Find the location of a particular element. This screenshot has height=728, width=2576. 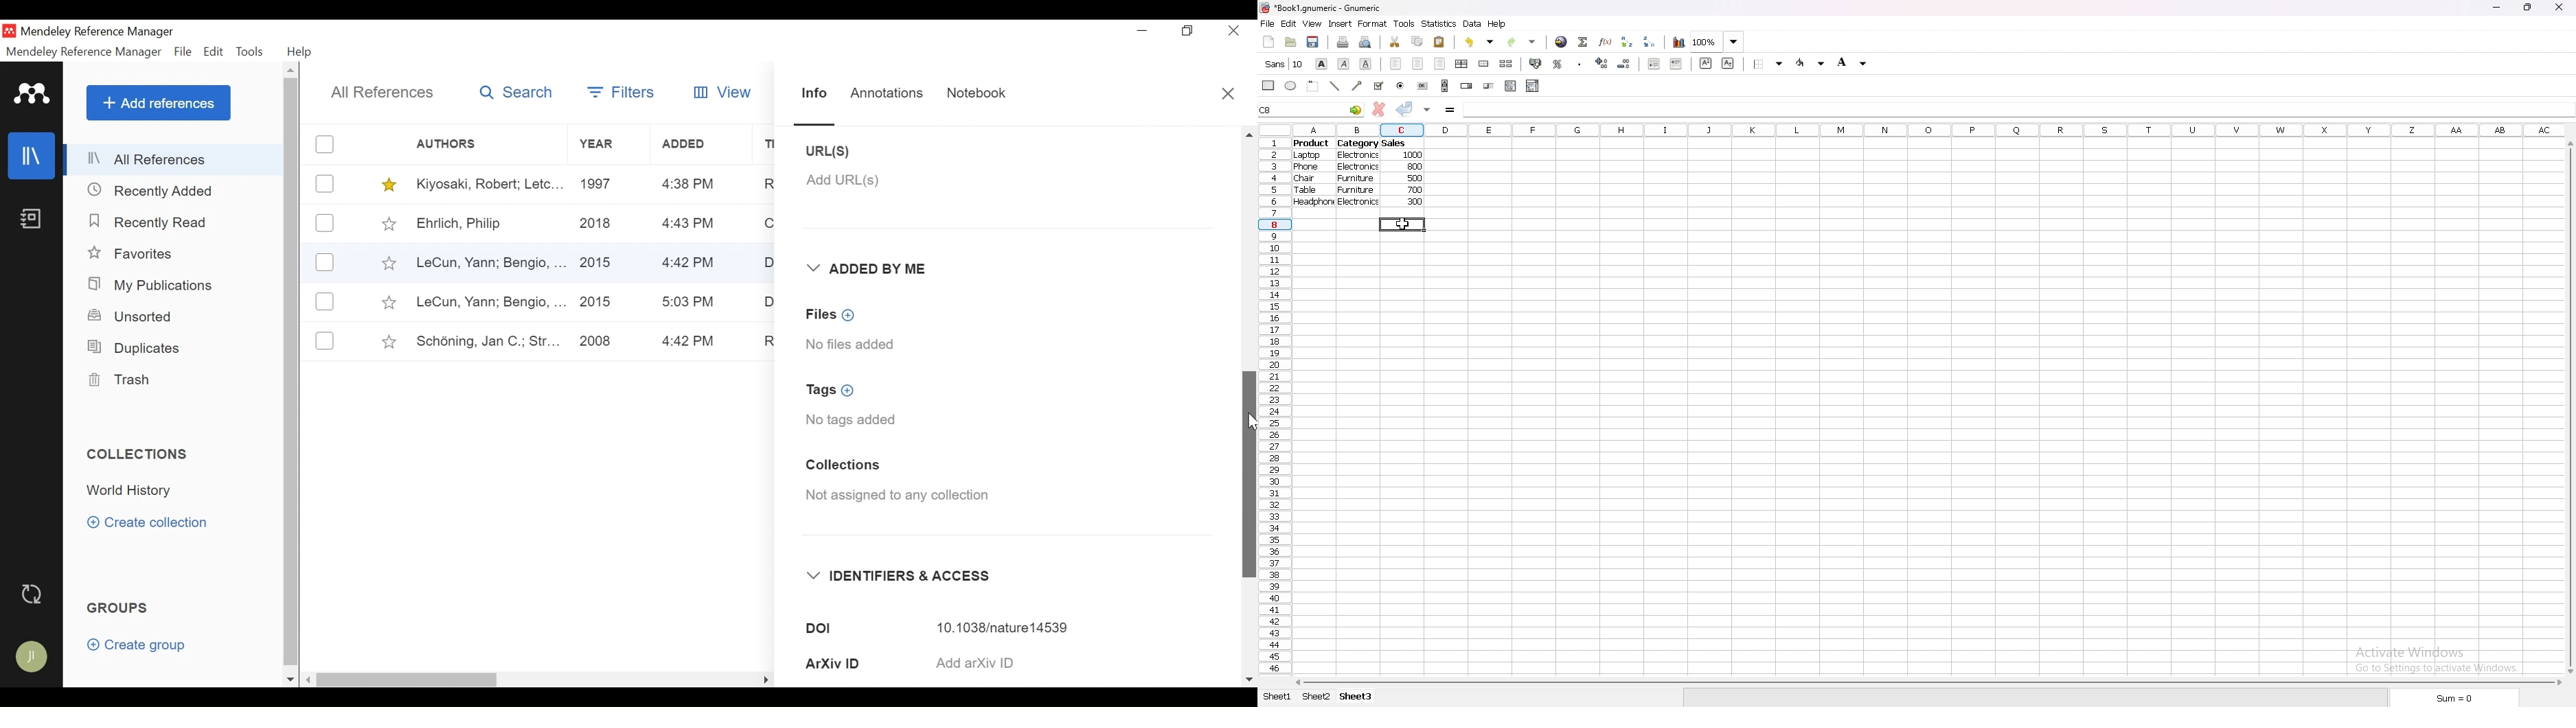

furniture is located at coordinates (1356, 178).